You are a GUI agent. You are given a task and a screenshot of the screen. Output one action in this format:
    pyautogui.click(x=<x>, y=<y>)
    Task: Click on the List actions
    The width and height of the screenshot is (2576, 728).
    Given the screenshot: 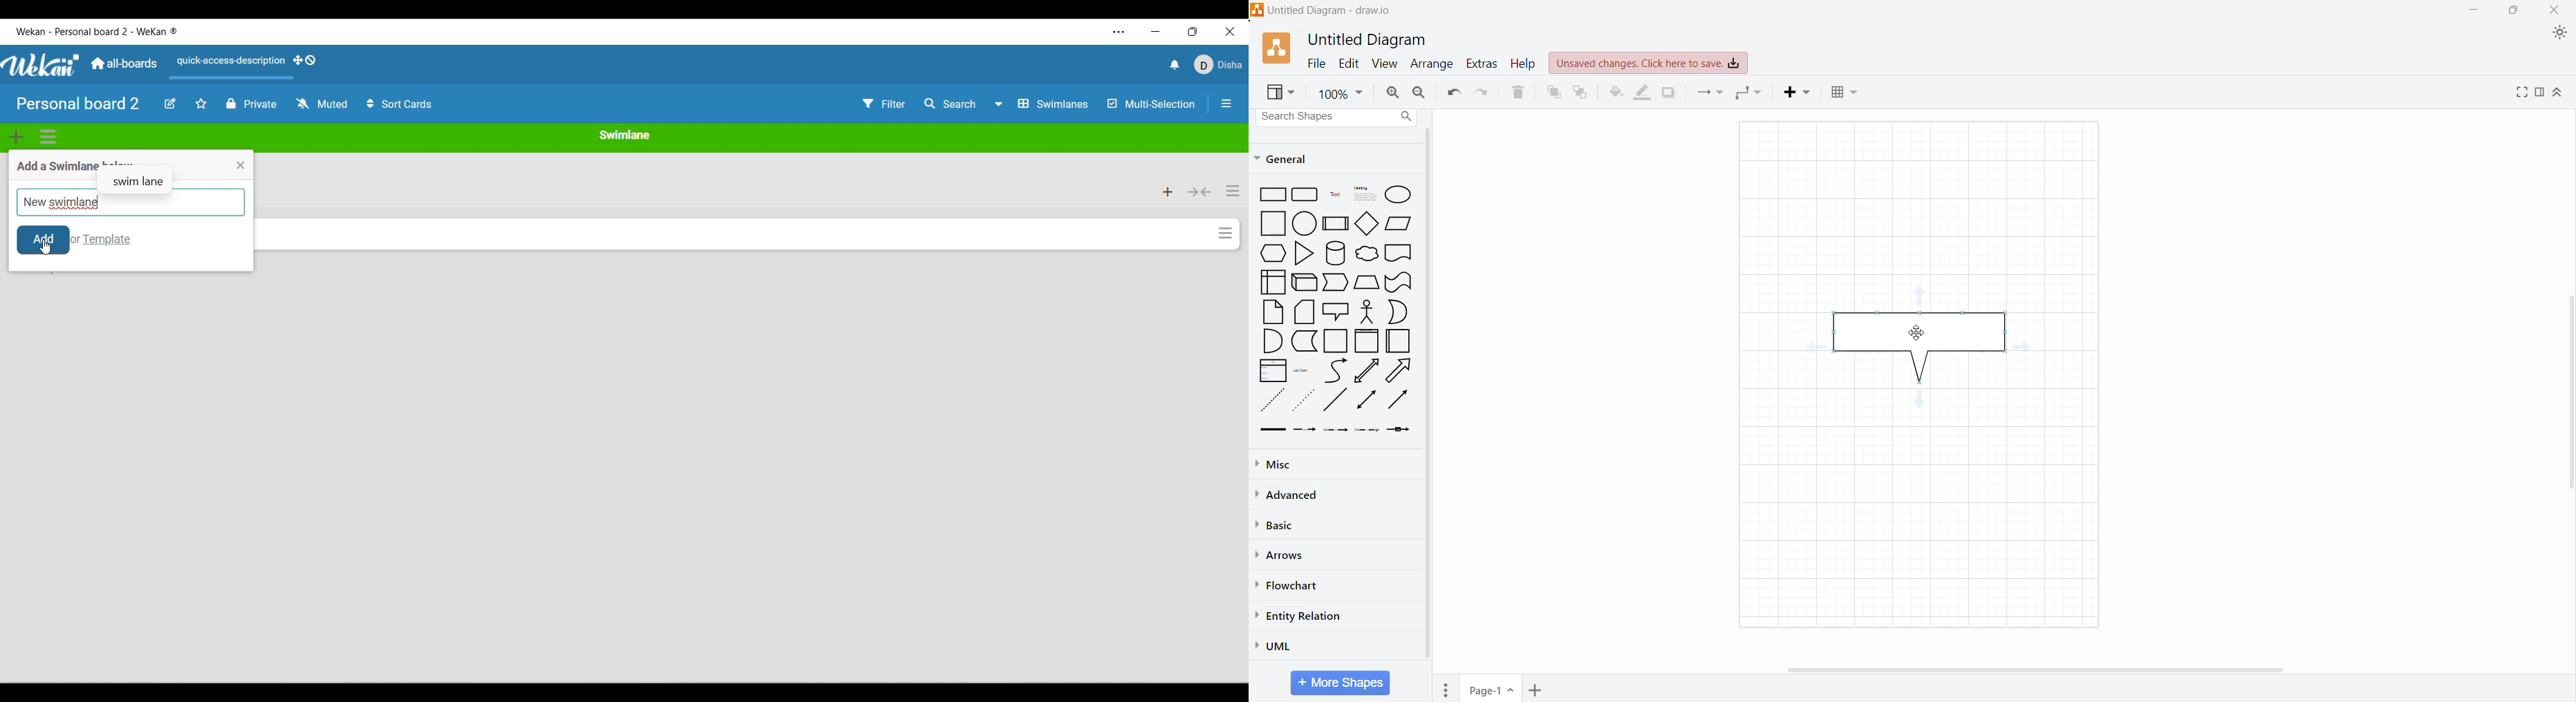 What is the action you would take?
    pyautogui.click(x=1233, y=191)
    